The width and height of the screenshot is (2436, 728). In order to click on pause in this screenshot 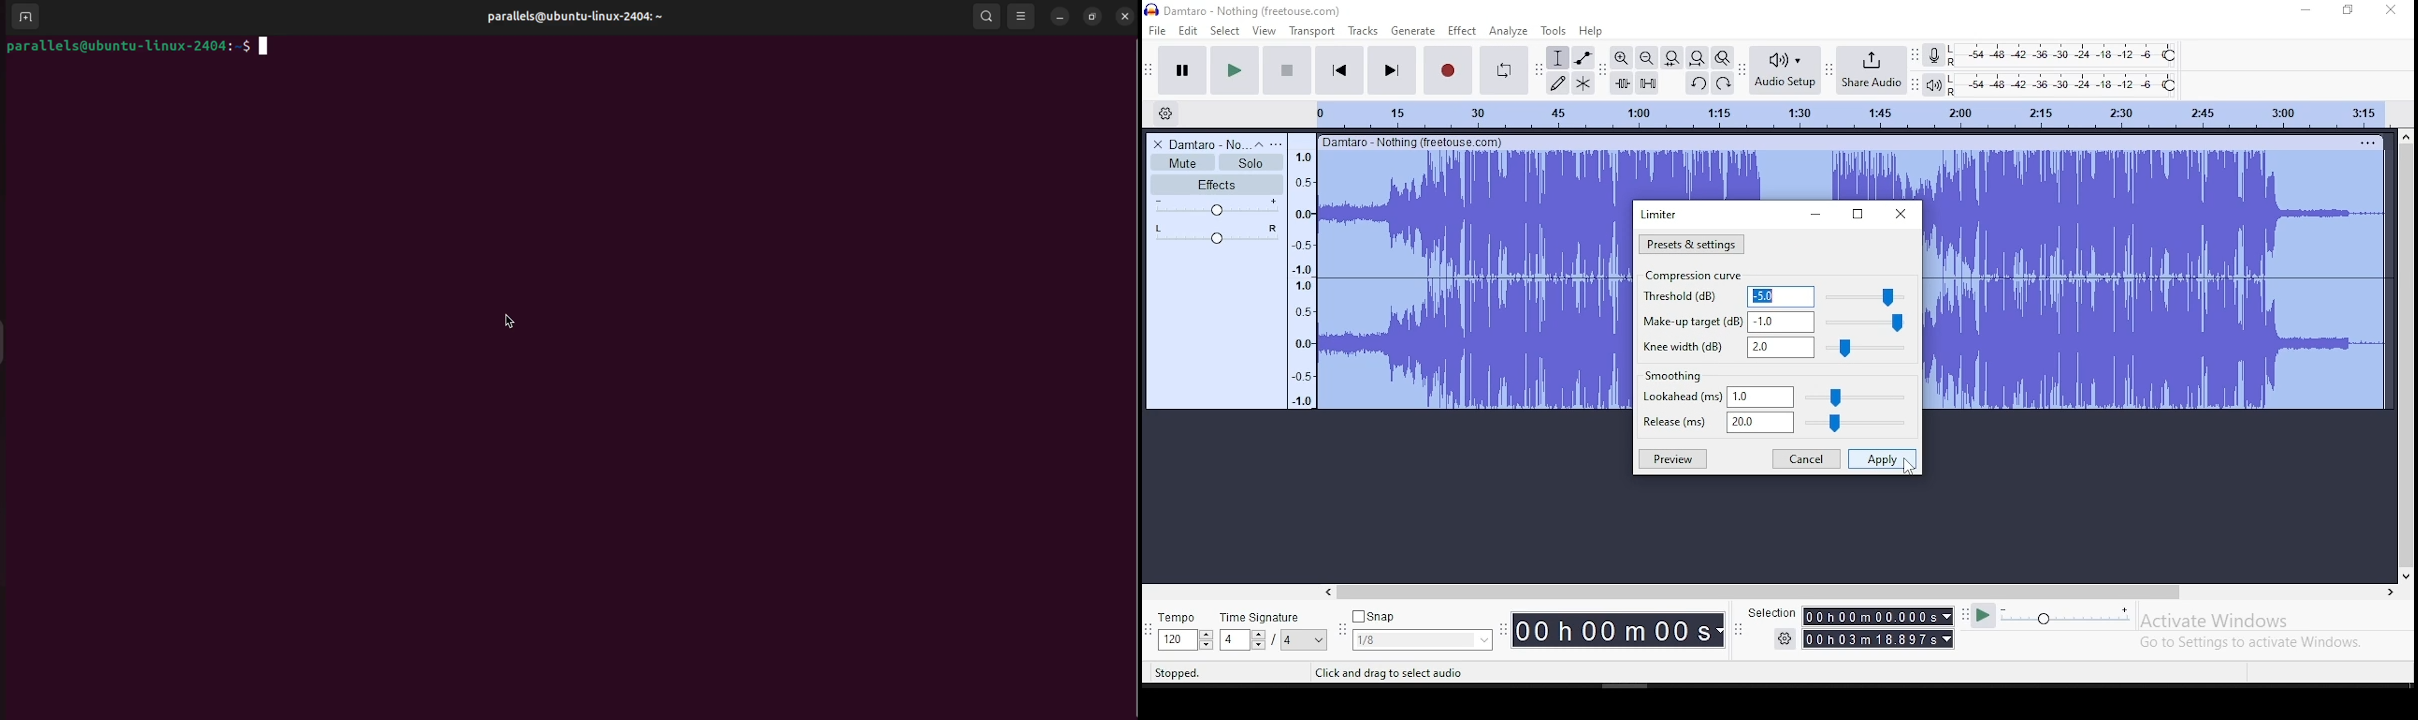, I will do `click(1182, 69)`.